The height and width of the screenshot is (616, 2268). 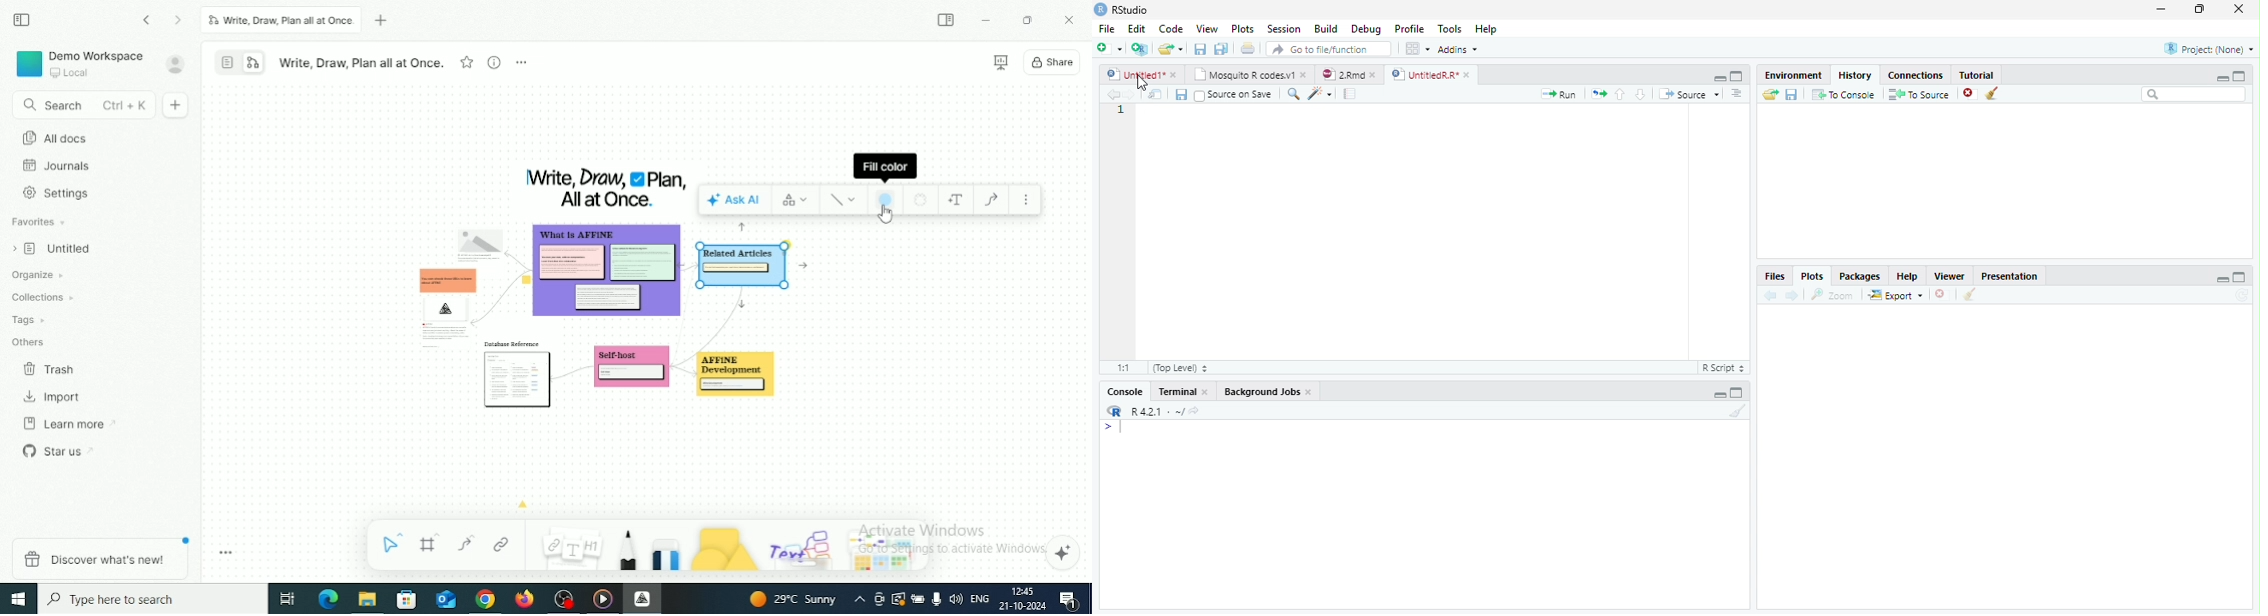 What do you see at coordinates (1736, 95) in the screenshot?
I see `Alignment` at bounding box center [1736, 95].